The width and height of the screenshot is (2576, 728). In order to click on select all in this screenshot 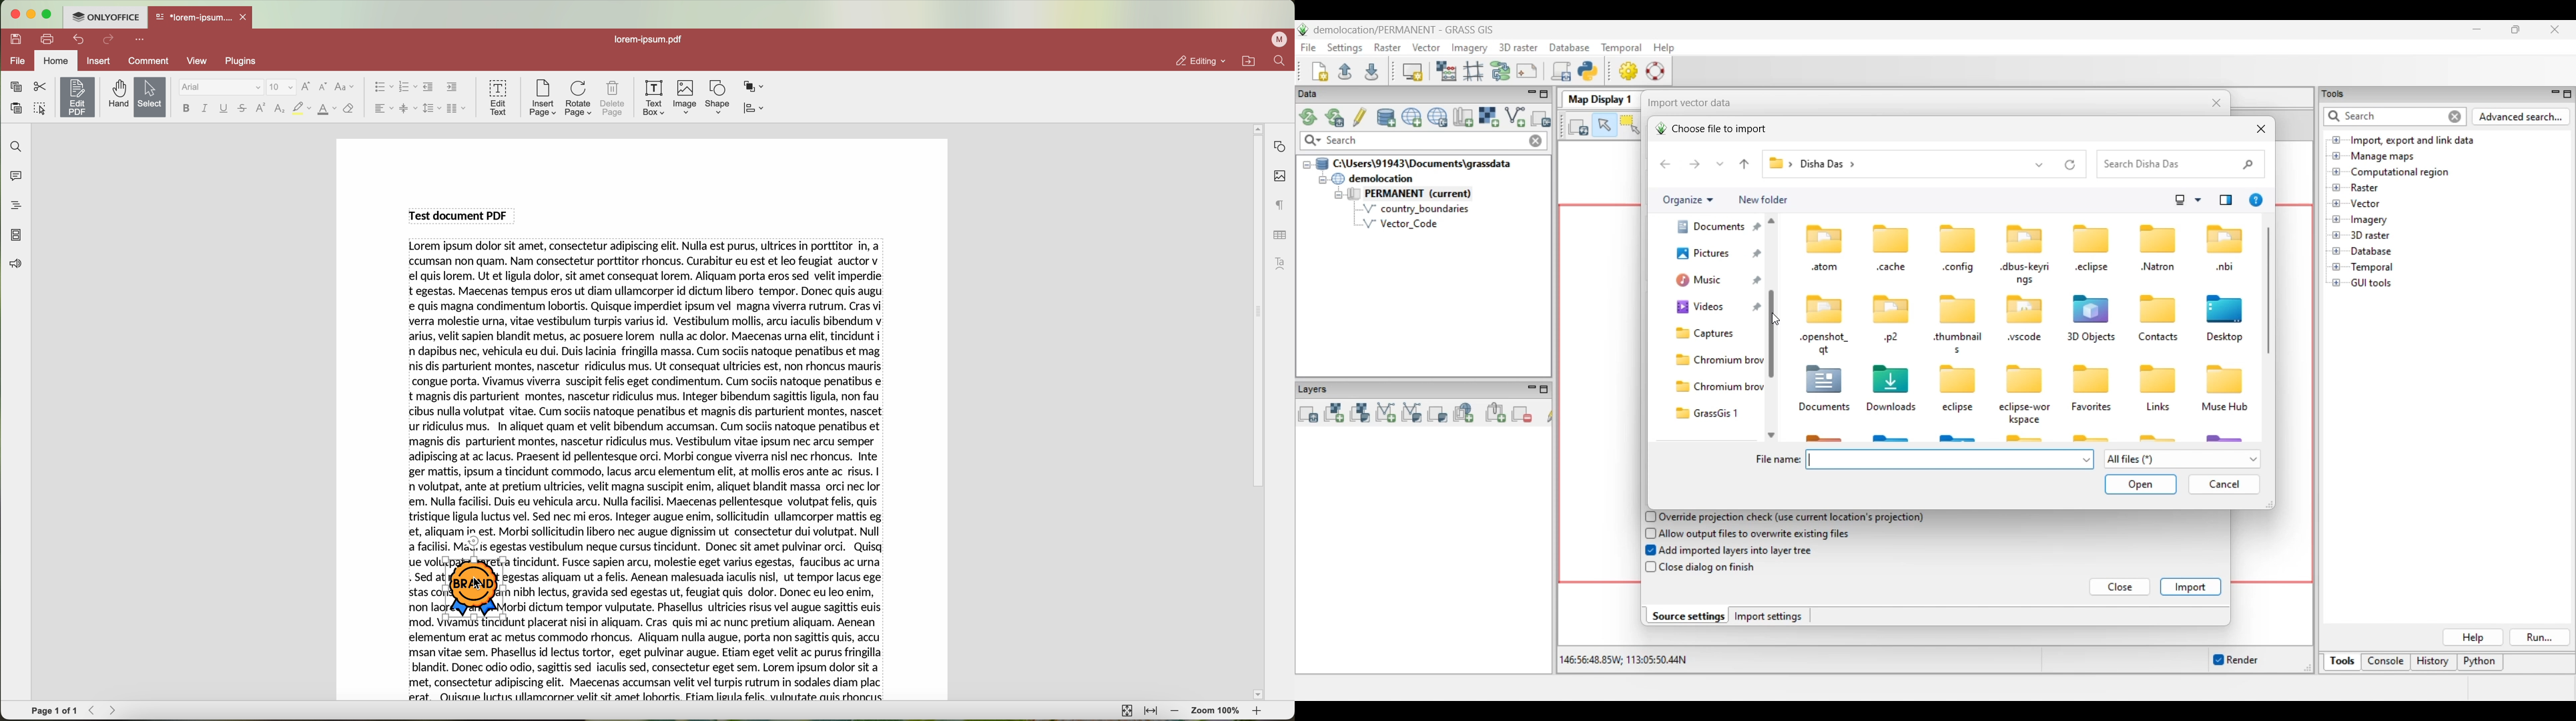, I will do `click(40, 109)`.